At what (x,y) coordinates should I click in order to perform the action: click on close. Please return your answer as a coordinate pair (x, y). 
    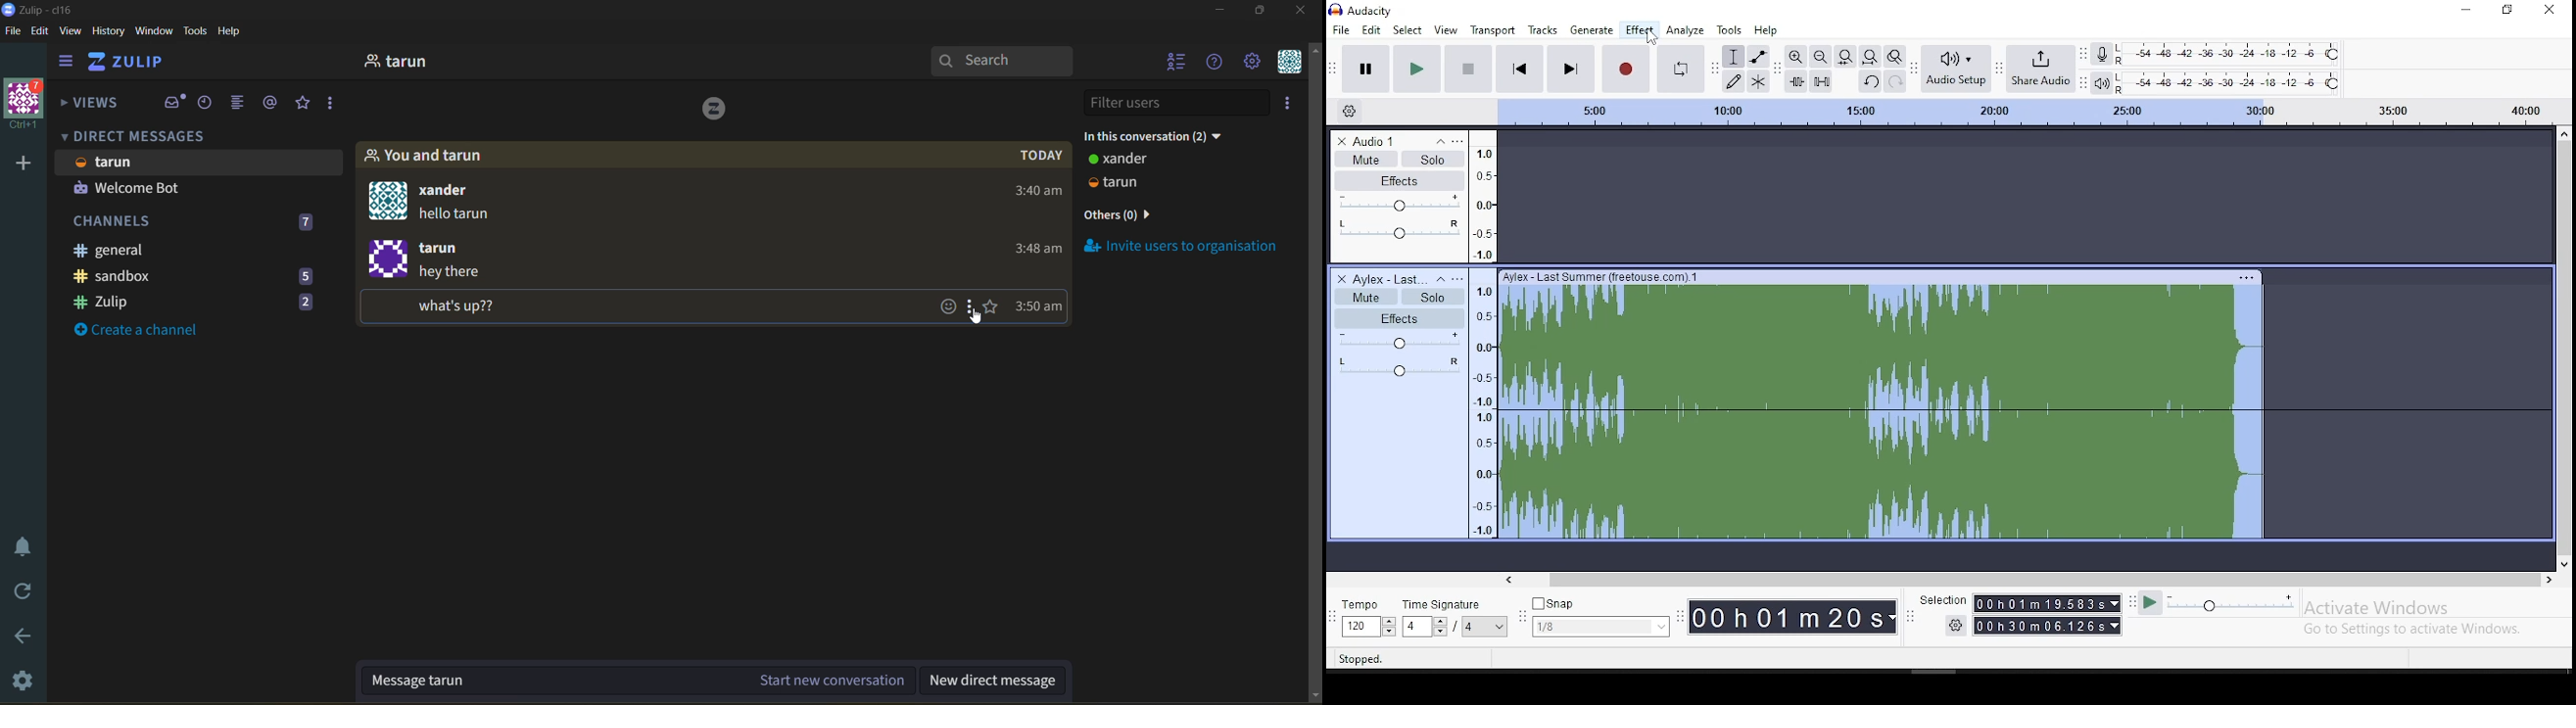
    Looking at the image, I should click on (1301, 11).